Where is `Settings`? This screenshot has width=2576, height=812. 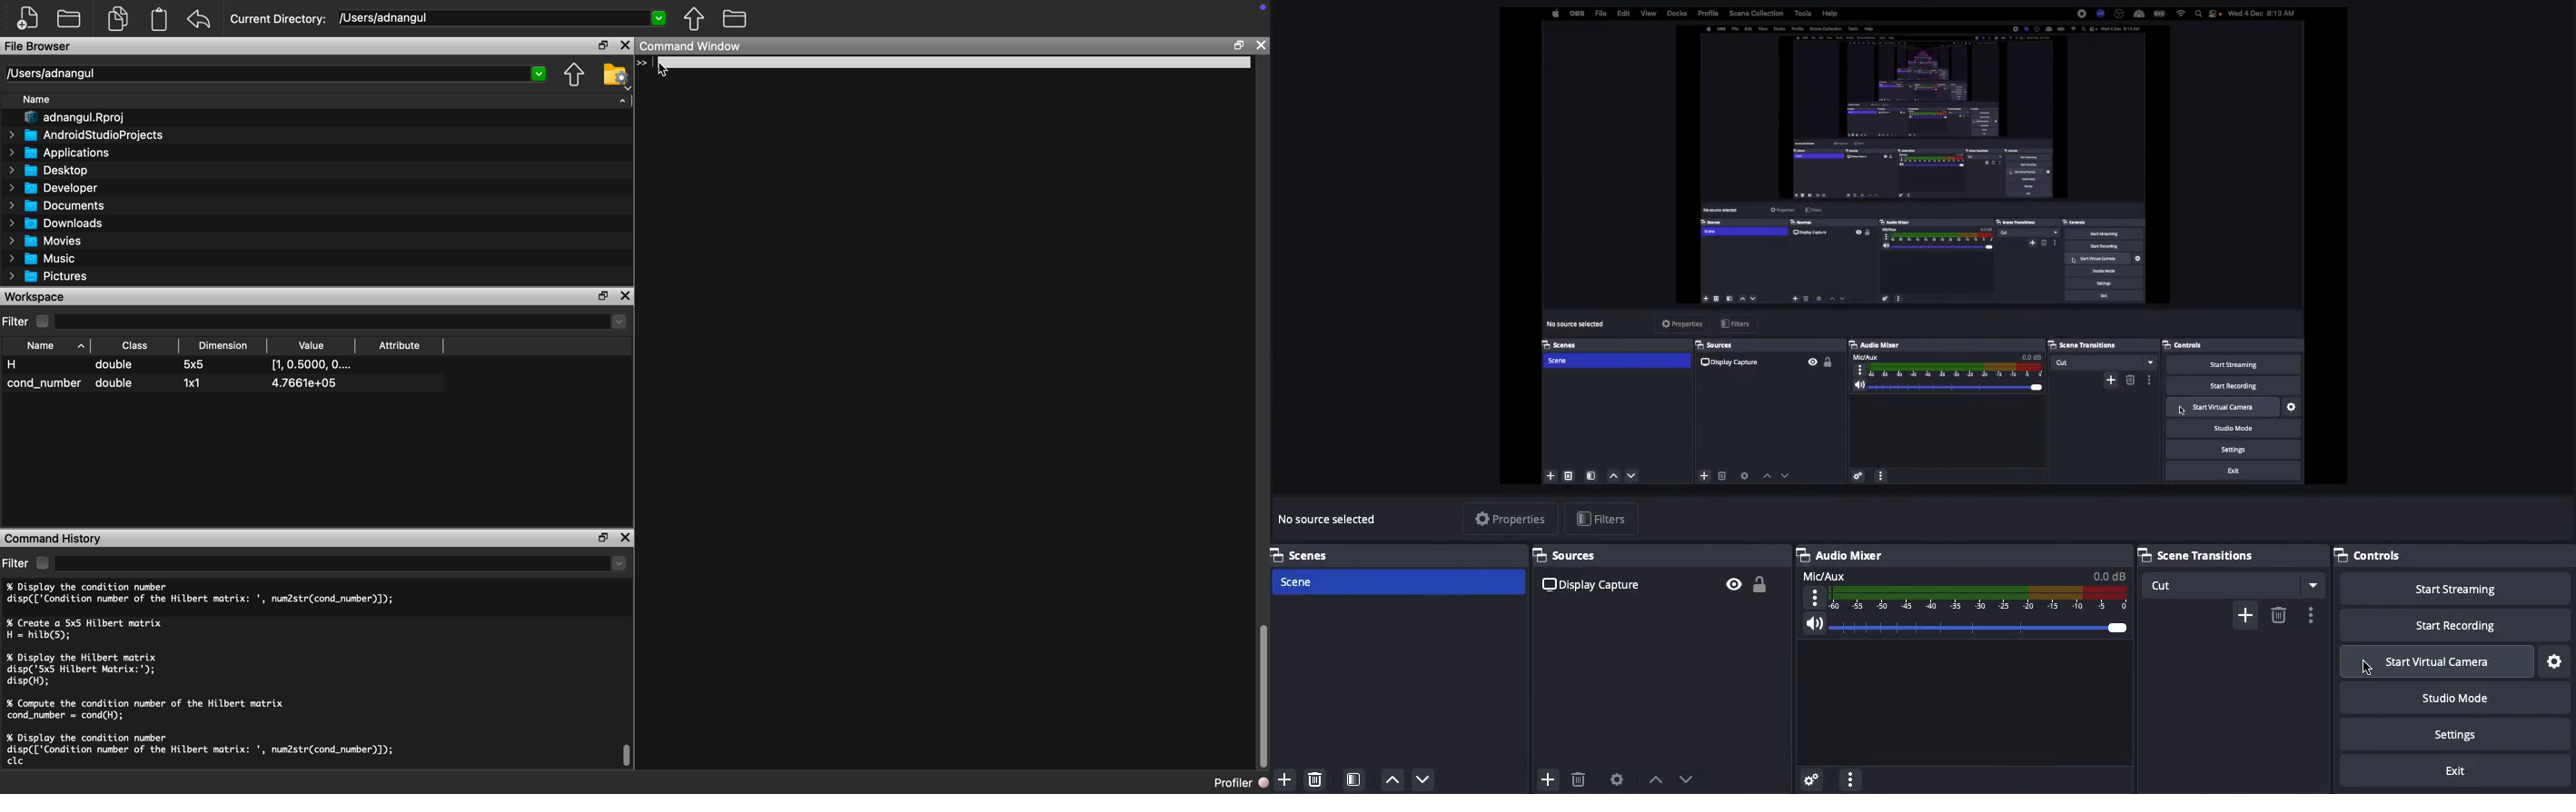
Settings is located at coordinates (2459, 733).